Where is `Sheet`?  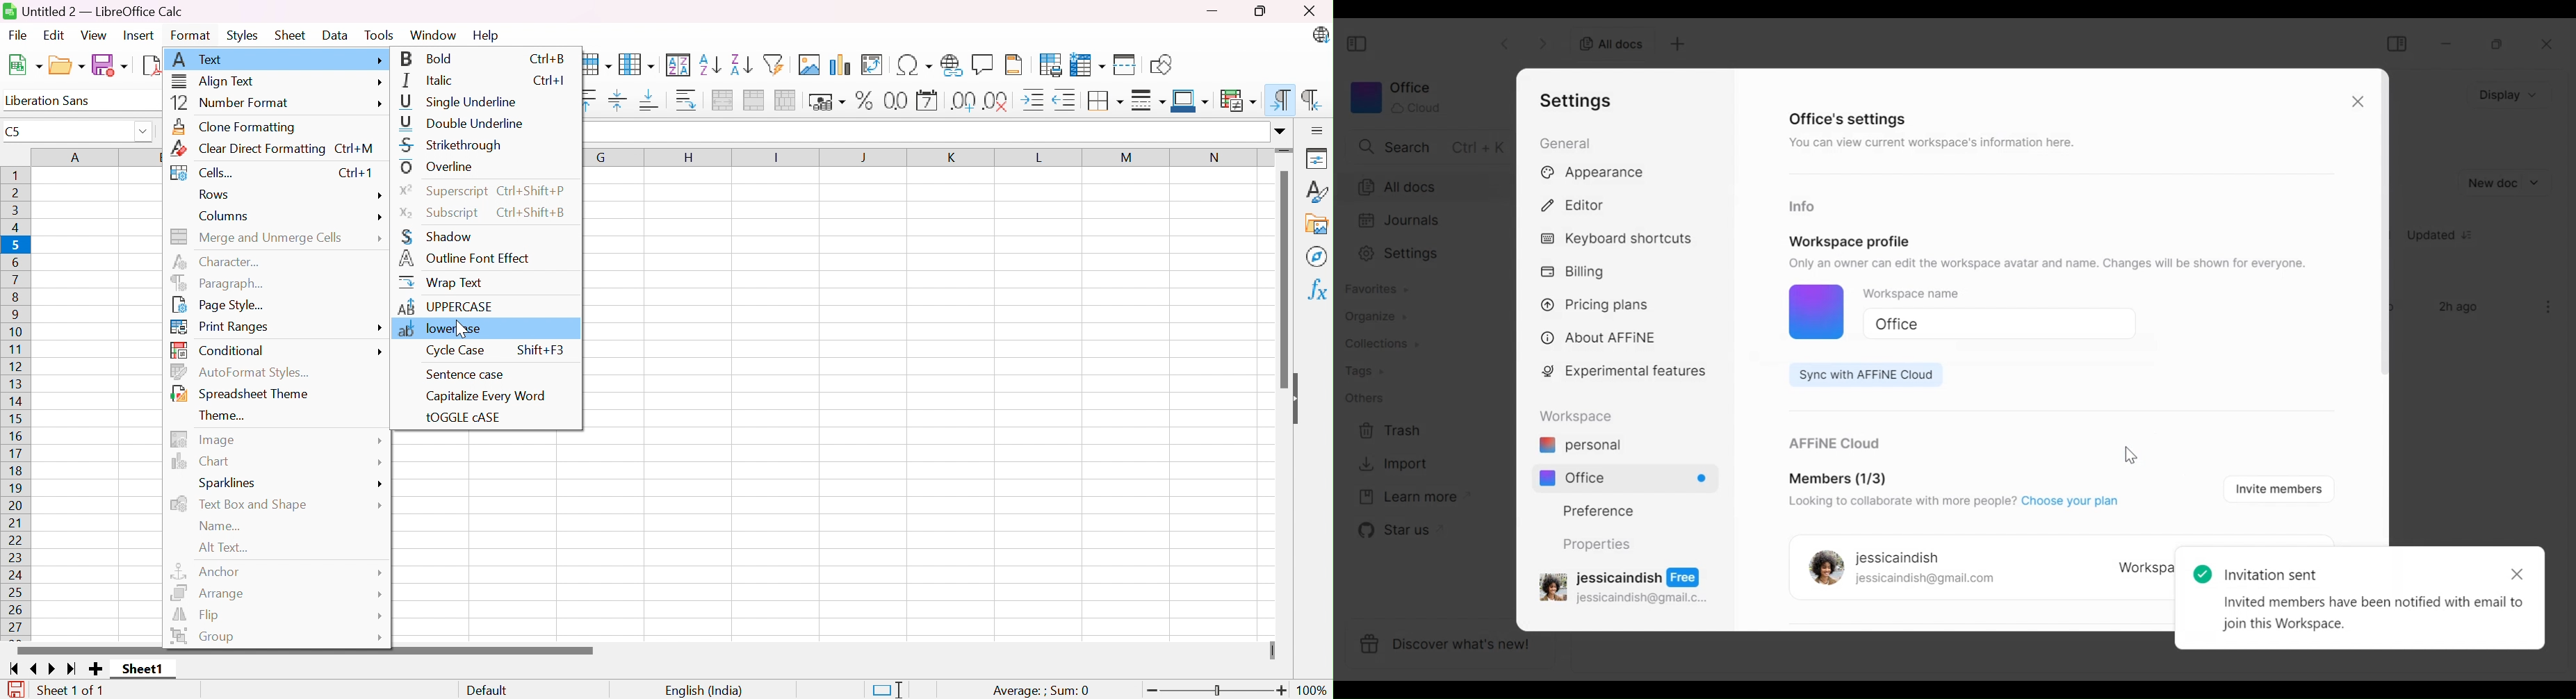 Sheet is located at coordinates (293, 34).